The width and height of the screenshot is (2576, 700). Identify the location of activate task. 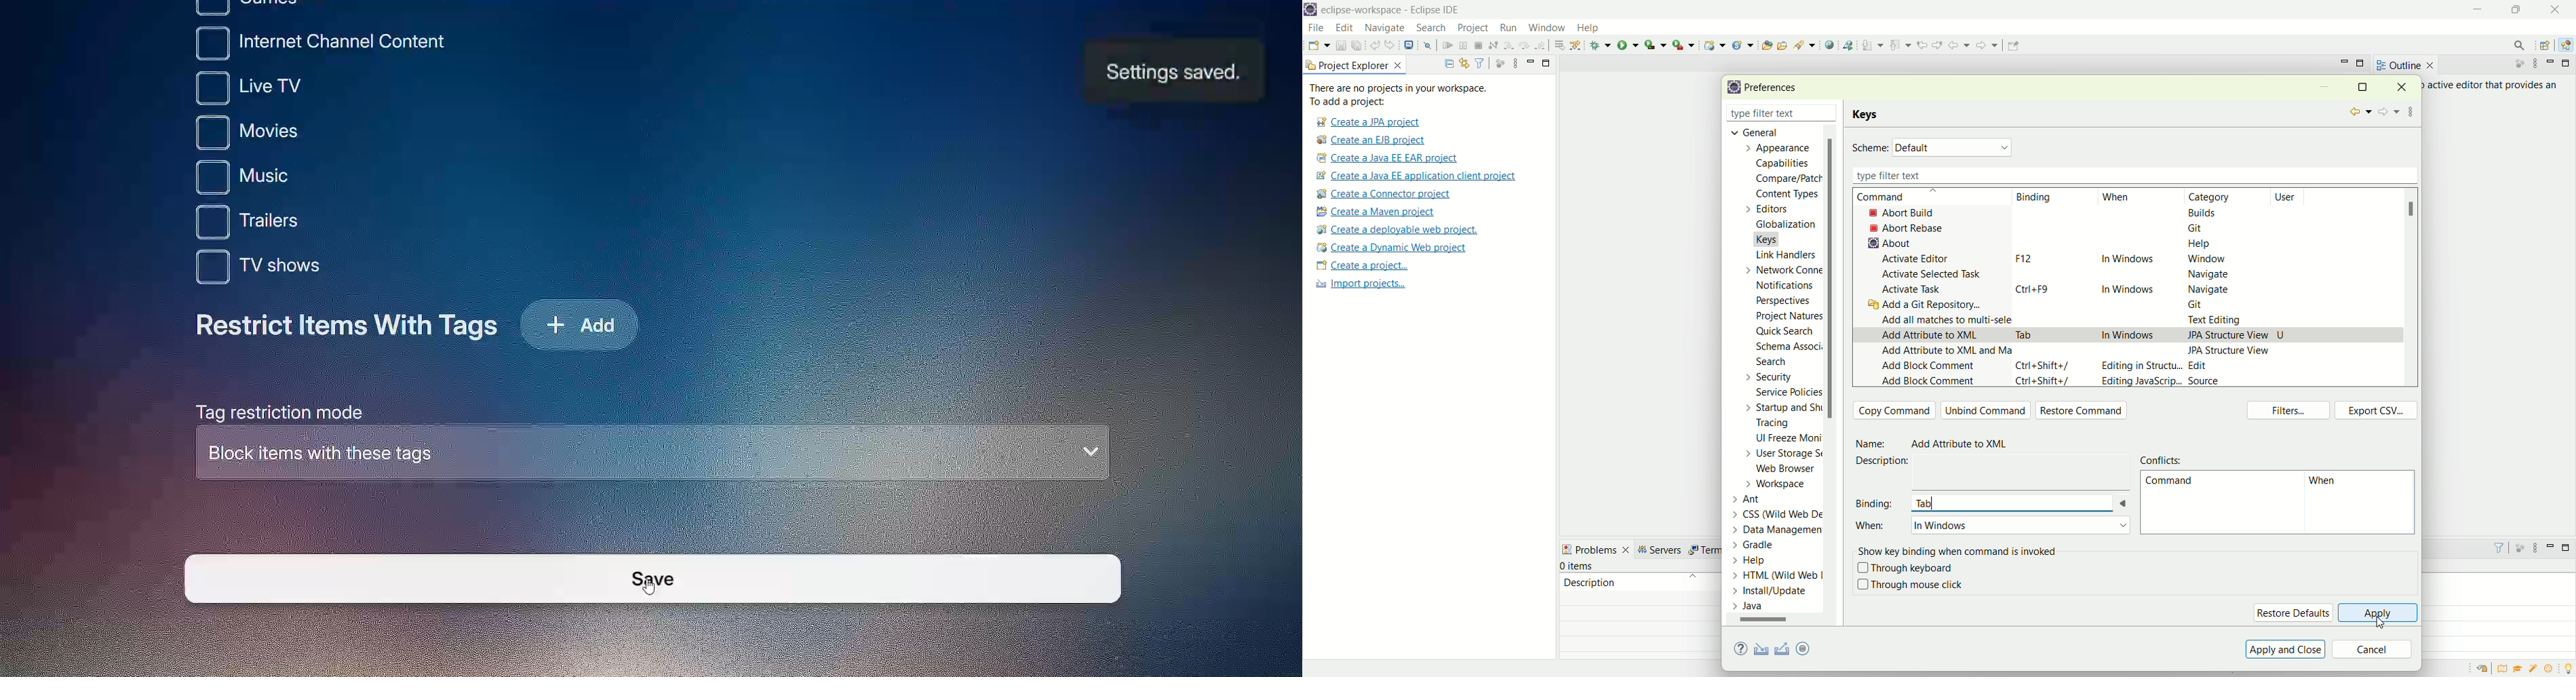
(1913, 290).